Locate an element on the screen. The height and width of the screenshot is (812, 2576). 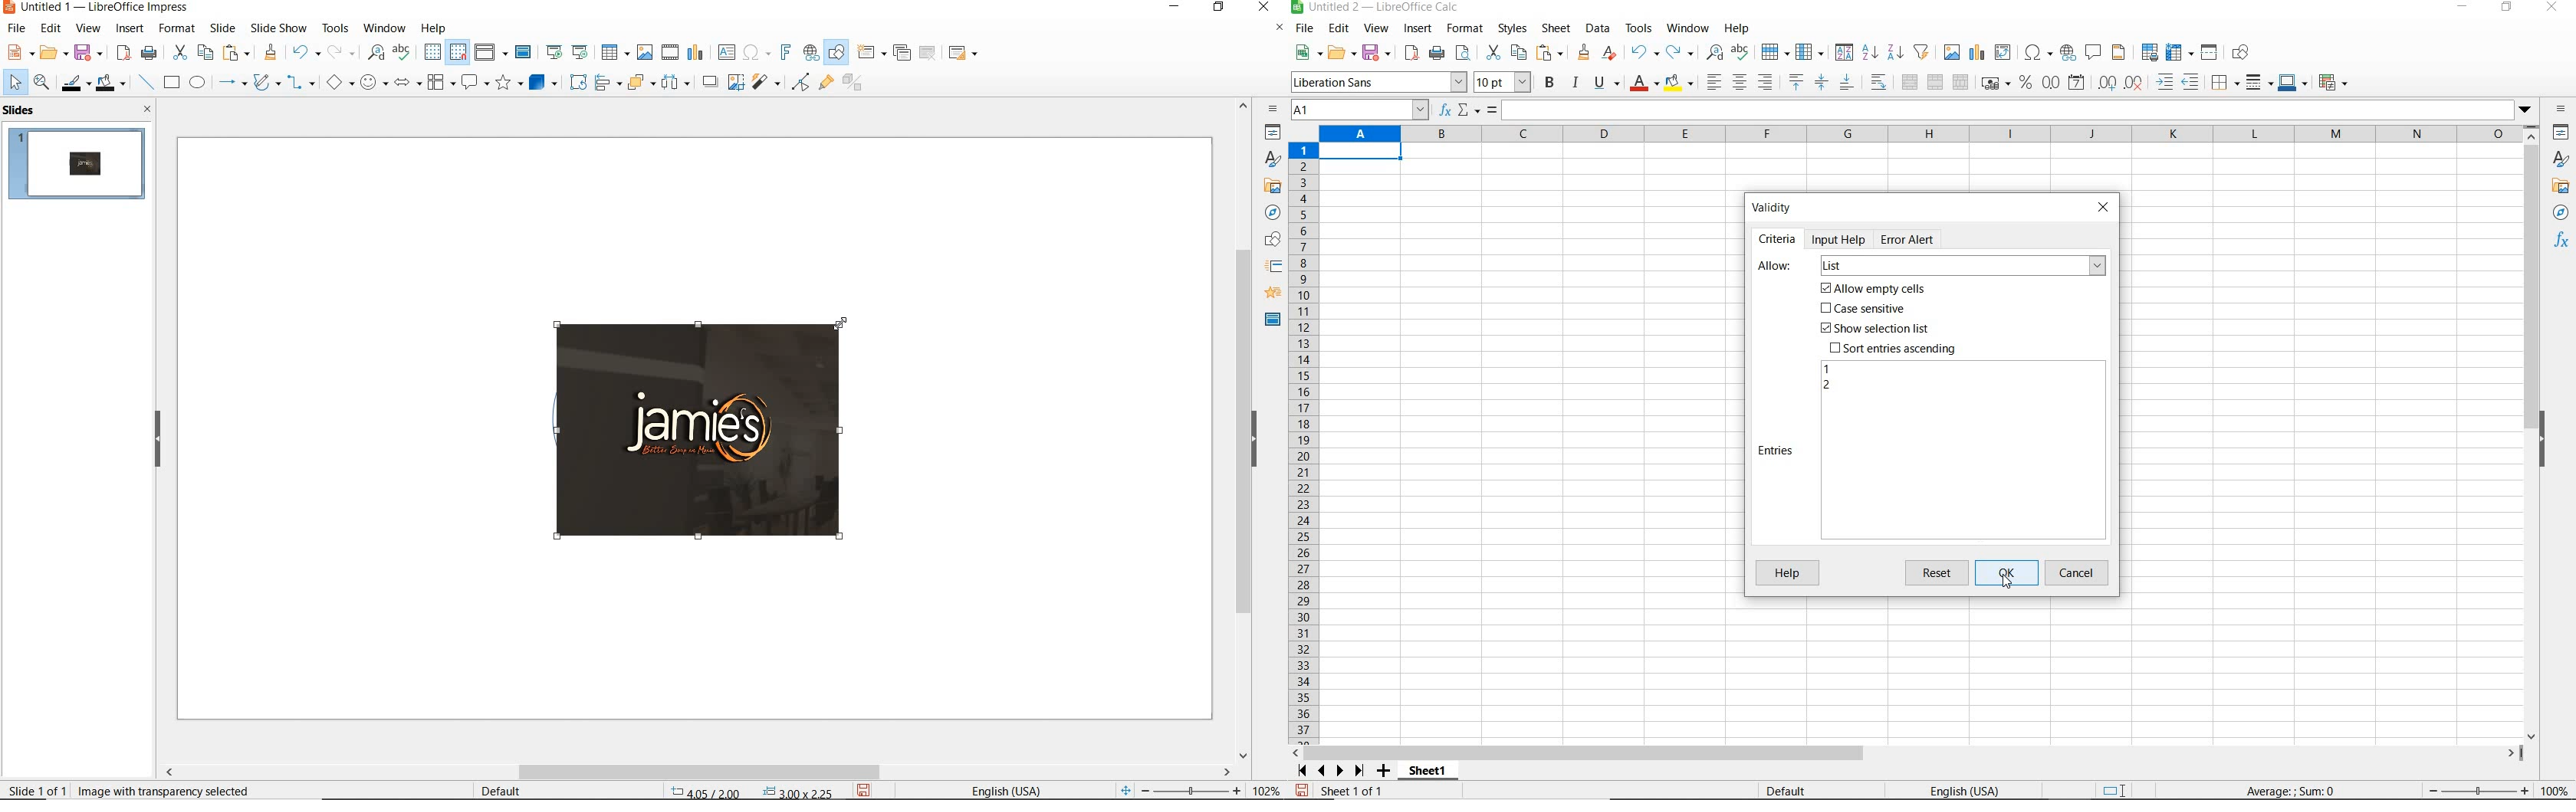
cancel is located at coordinates (2078, 573).